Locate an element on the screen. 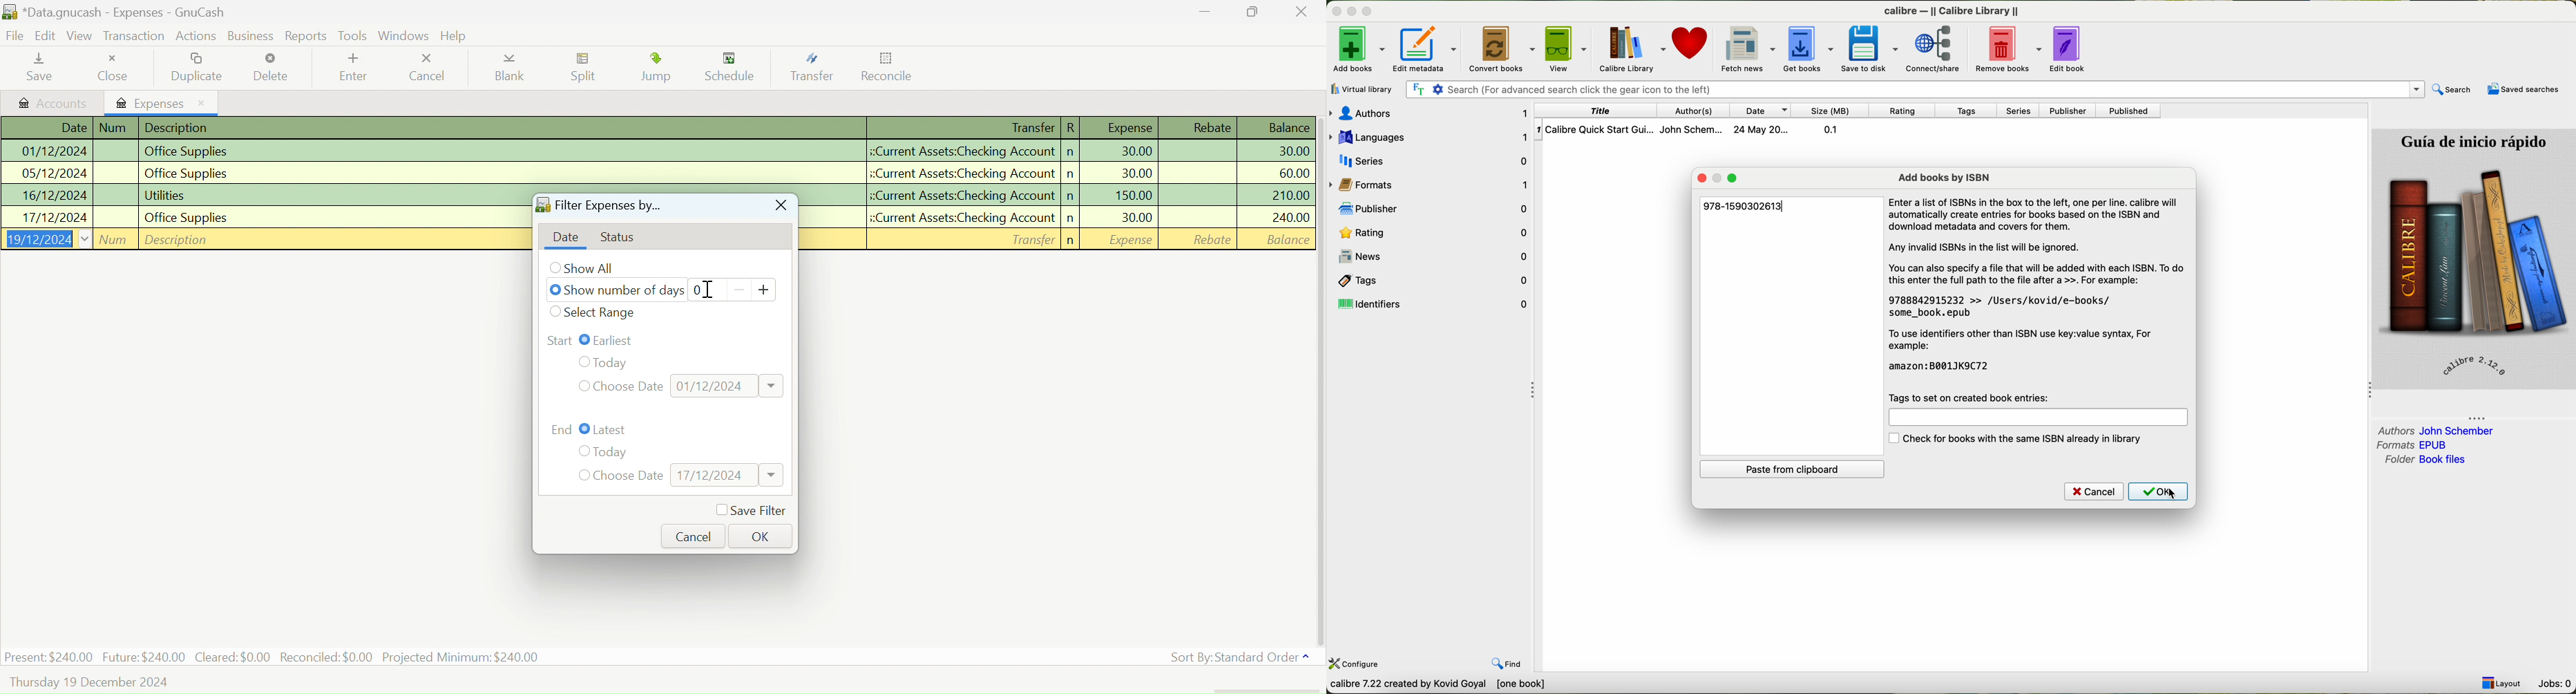  authors is located at coordinates (2436, 430).